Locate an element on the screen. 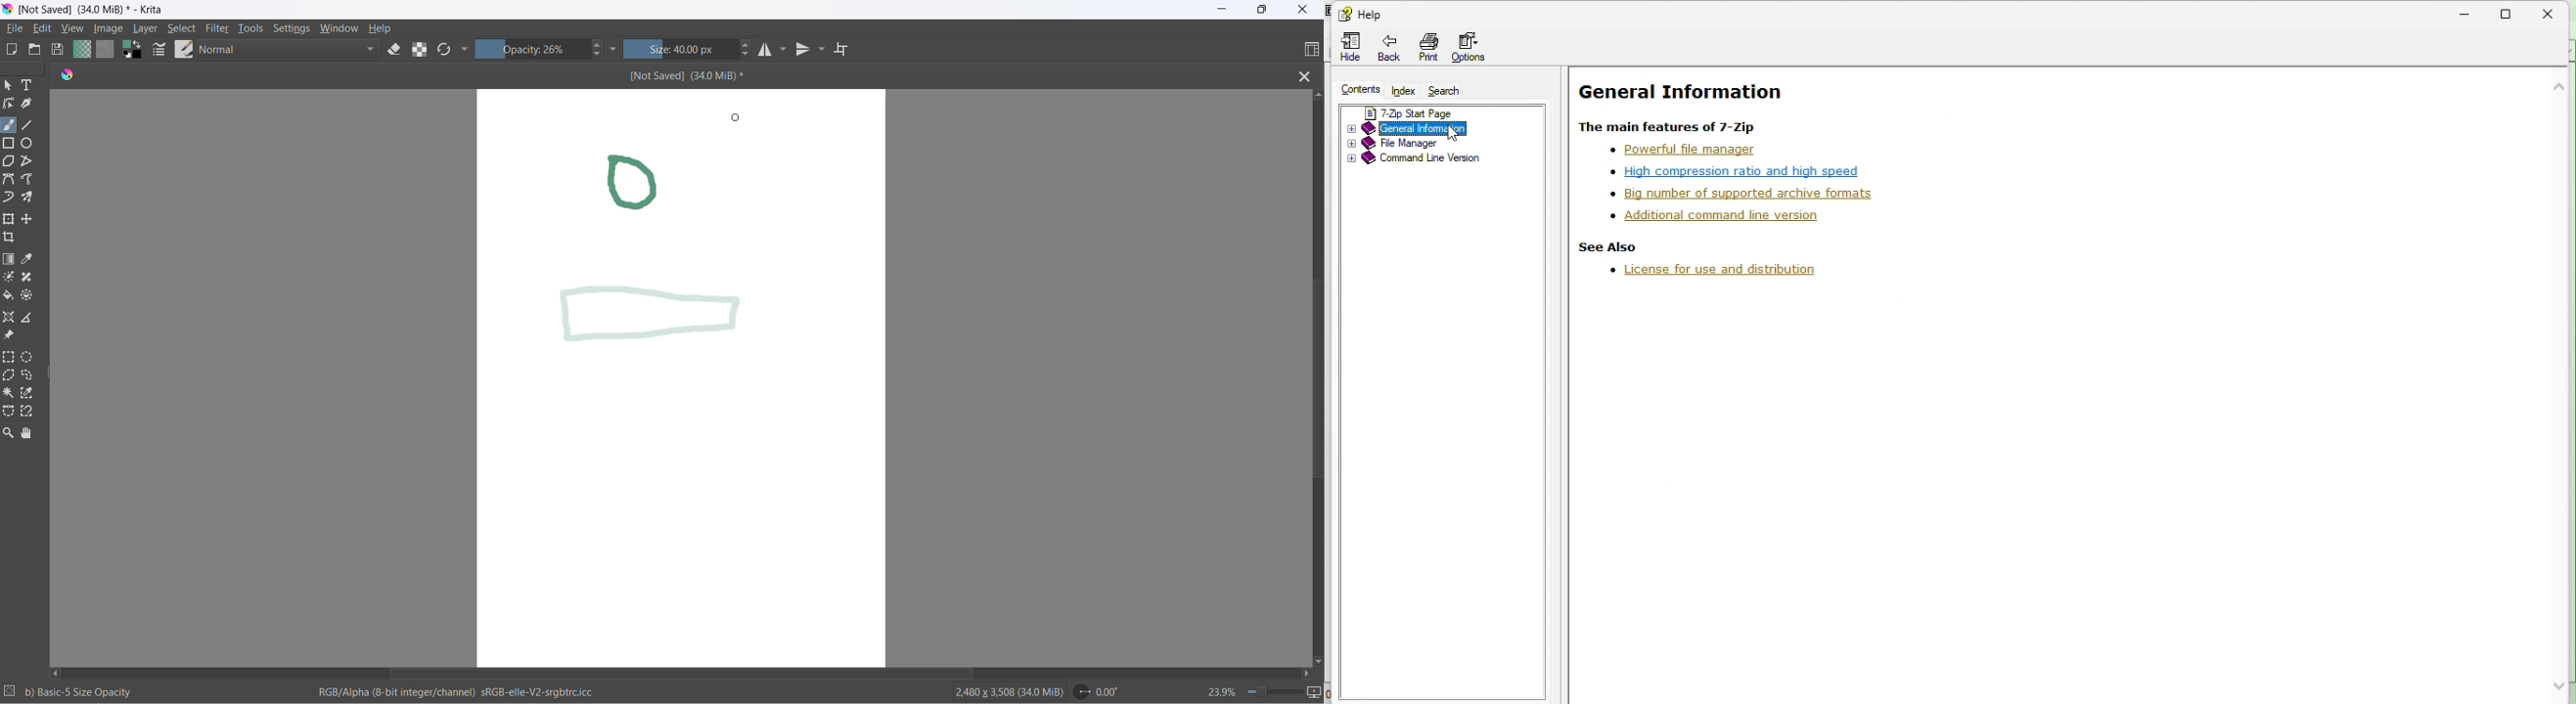  [Not Saved] (340 MiB)* - Krita is located at coordinates (97, 10).